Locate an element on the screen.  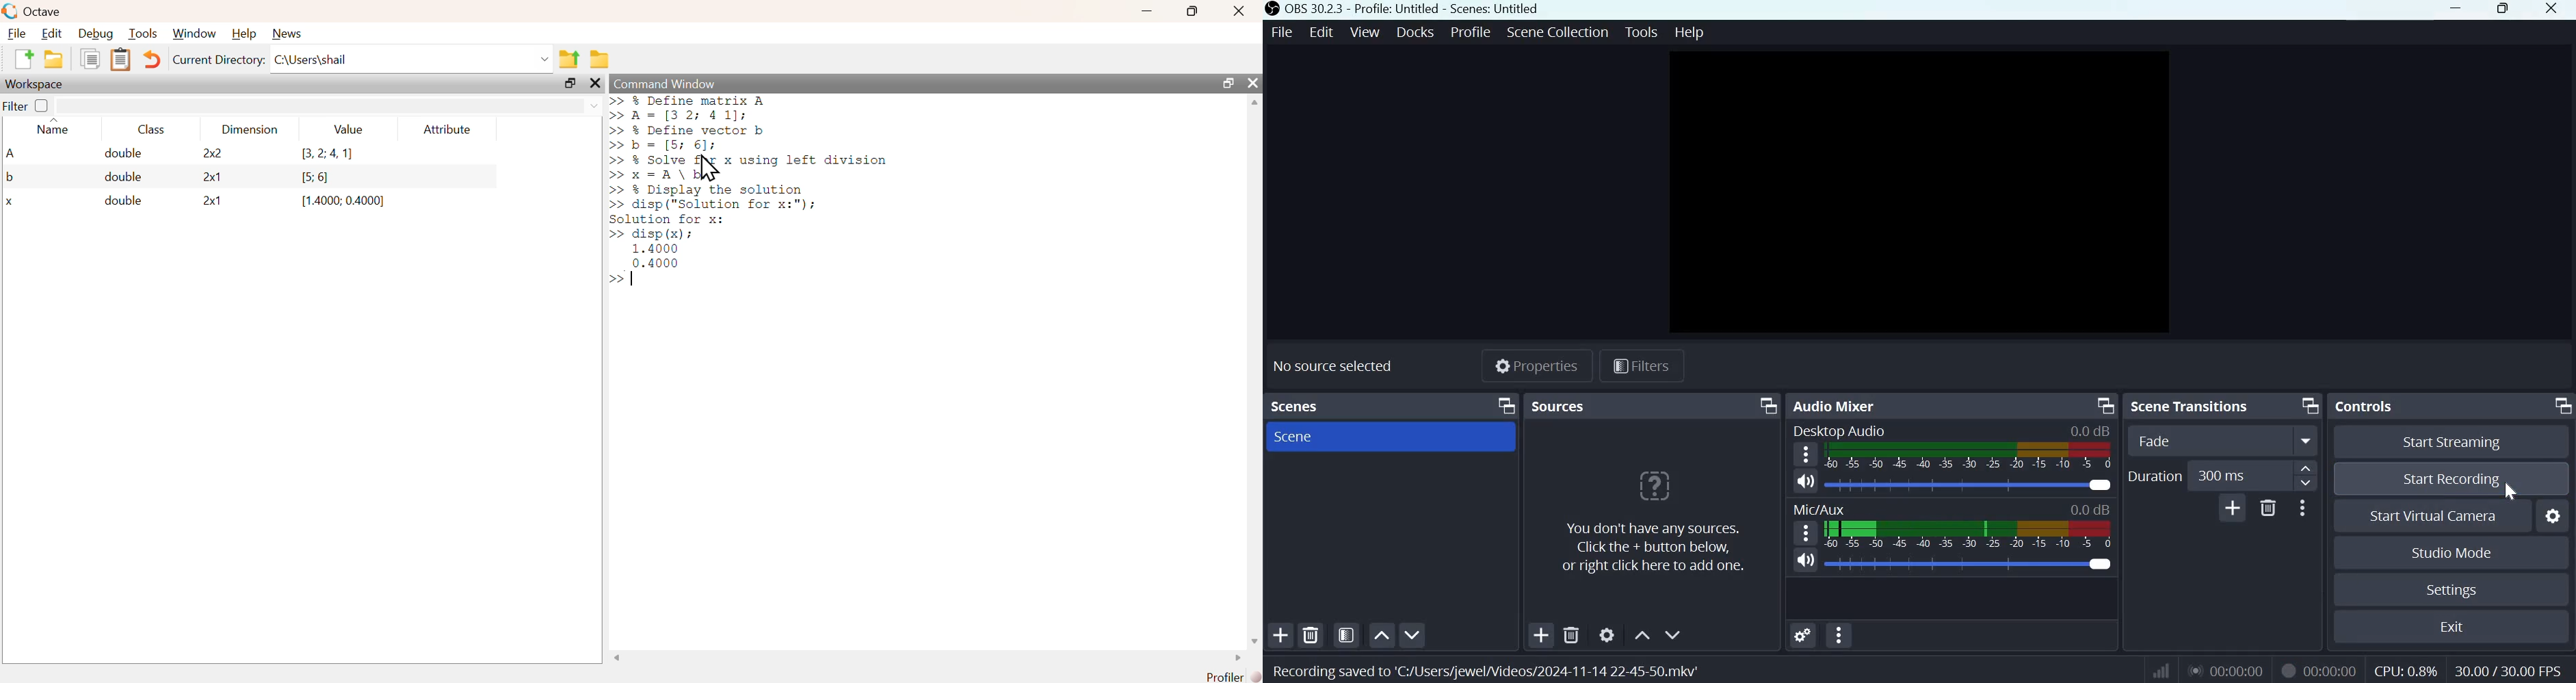
Scene collection is located at coordinates (1558, 32).